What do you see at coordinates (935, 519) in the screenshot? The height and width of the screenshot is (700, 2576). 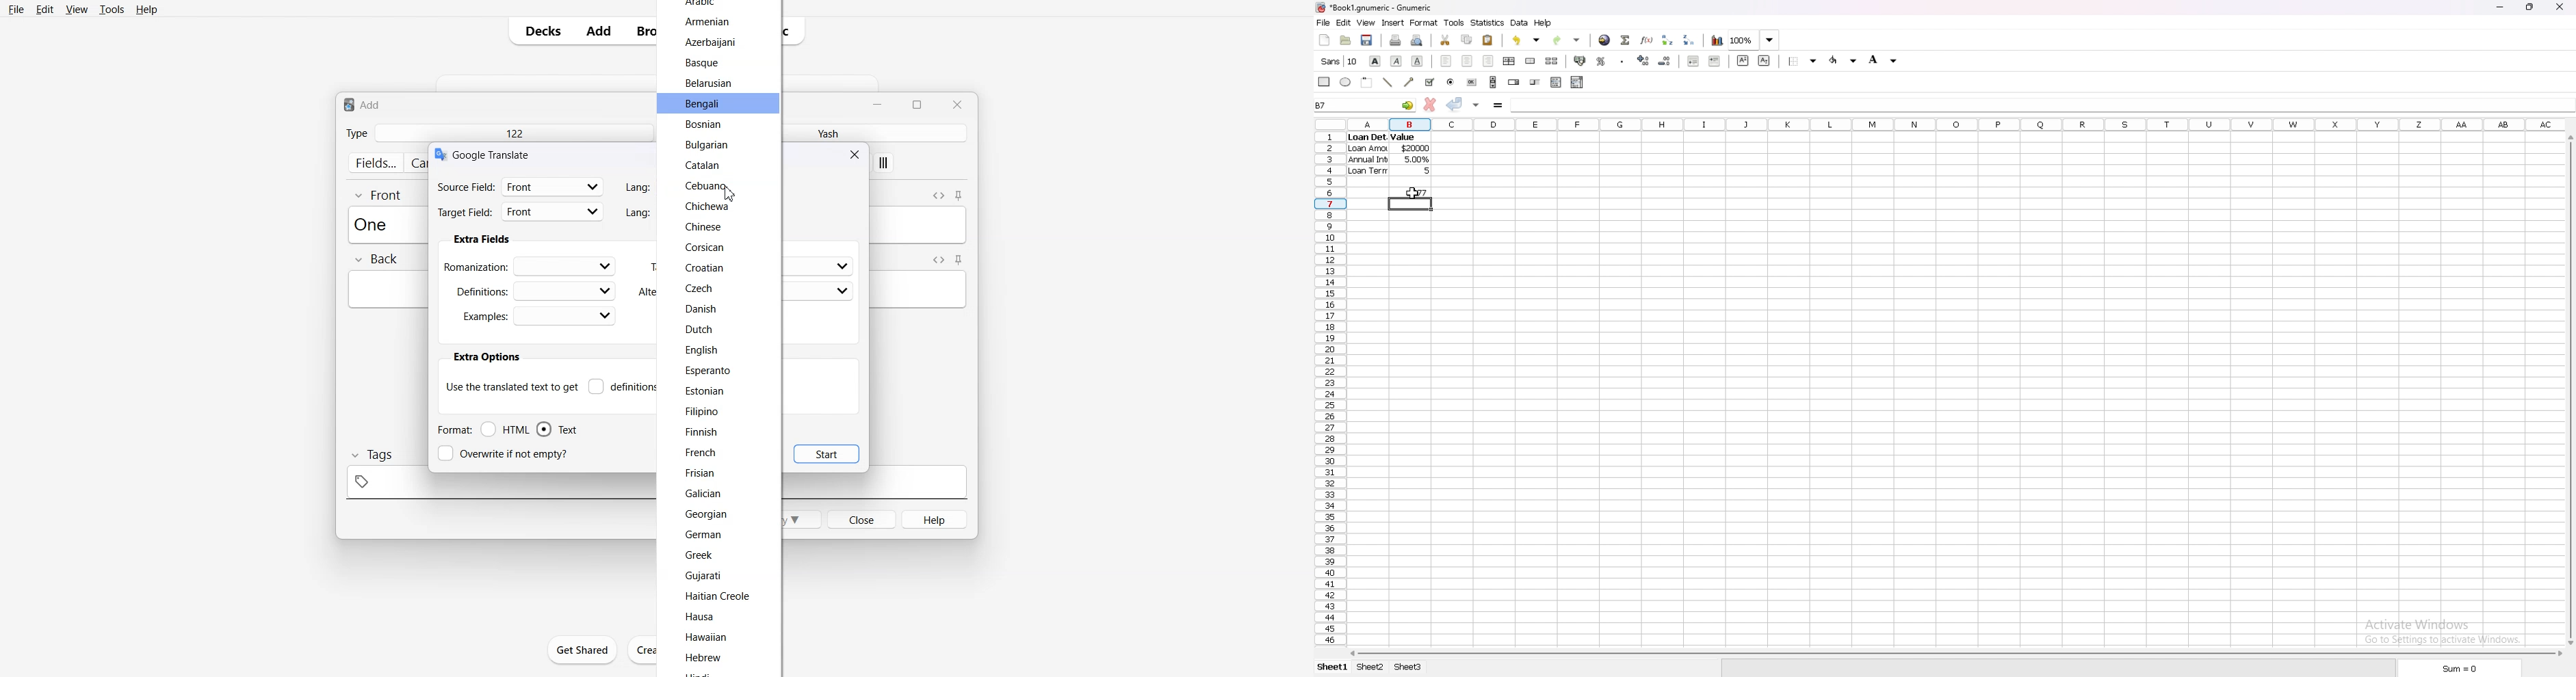 I see `Help` at bounding box center [935, 519].